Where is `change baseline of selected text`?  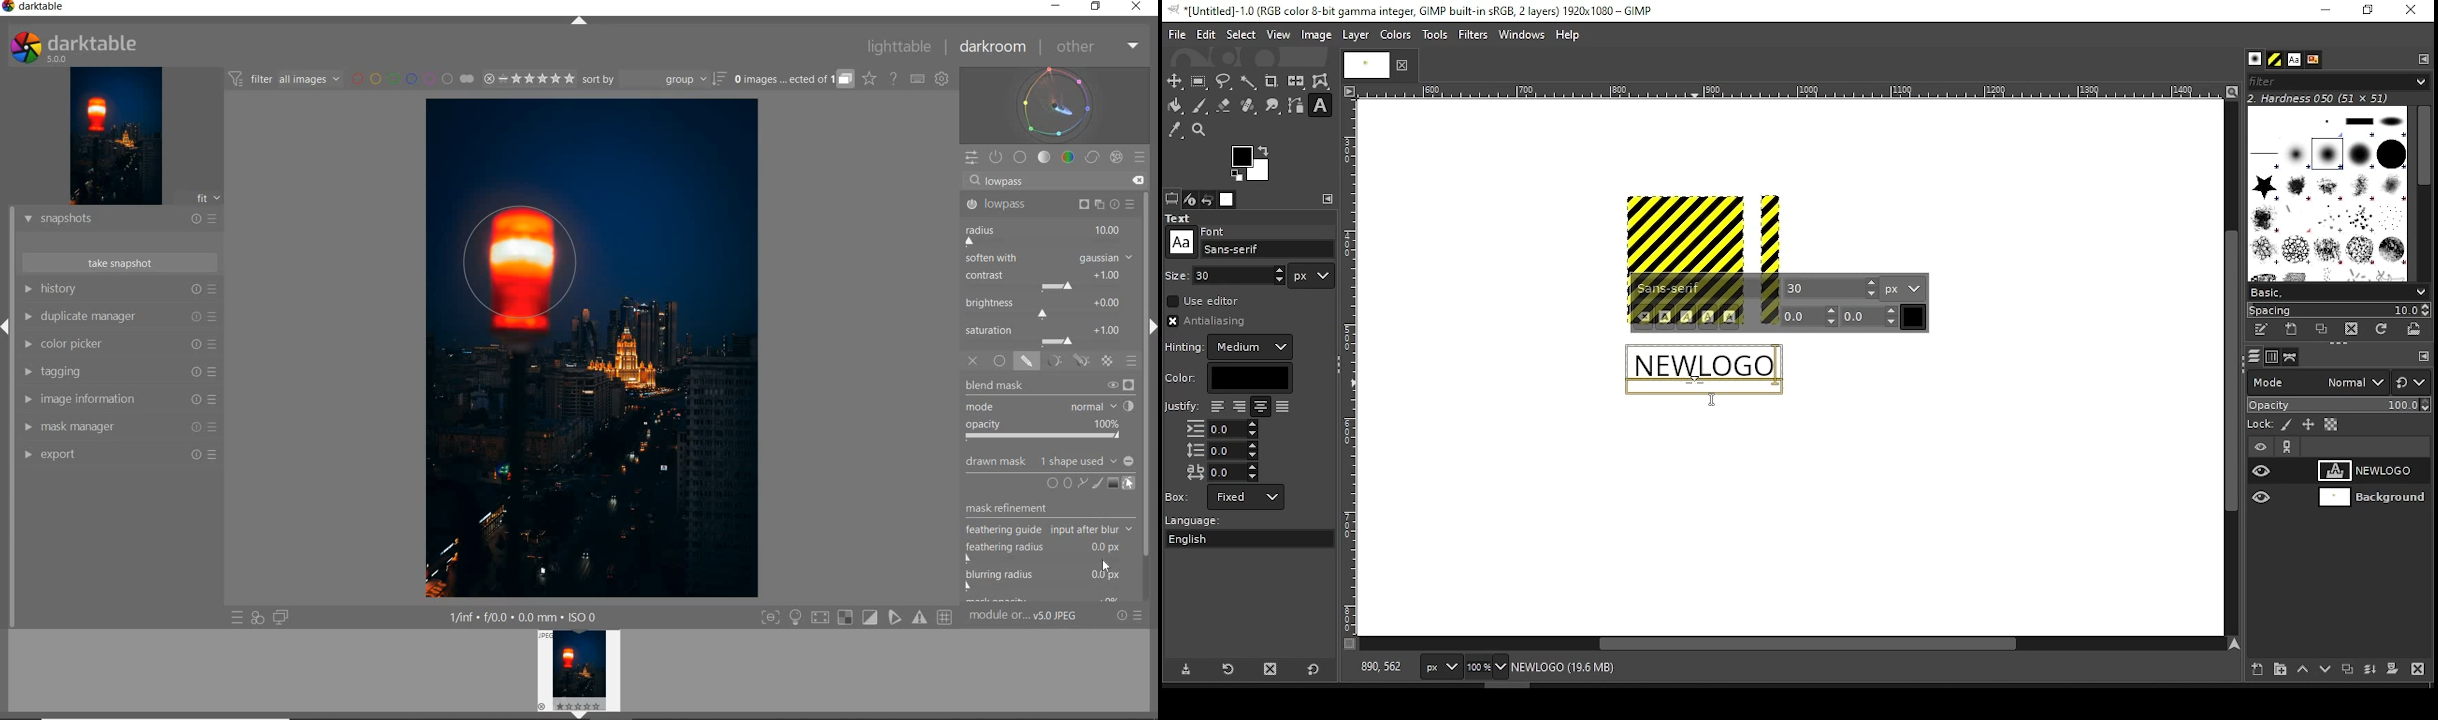
change baseline of selected text is located at coordinates (1810, 316).